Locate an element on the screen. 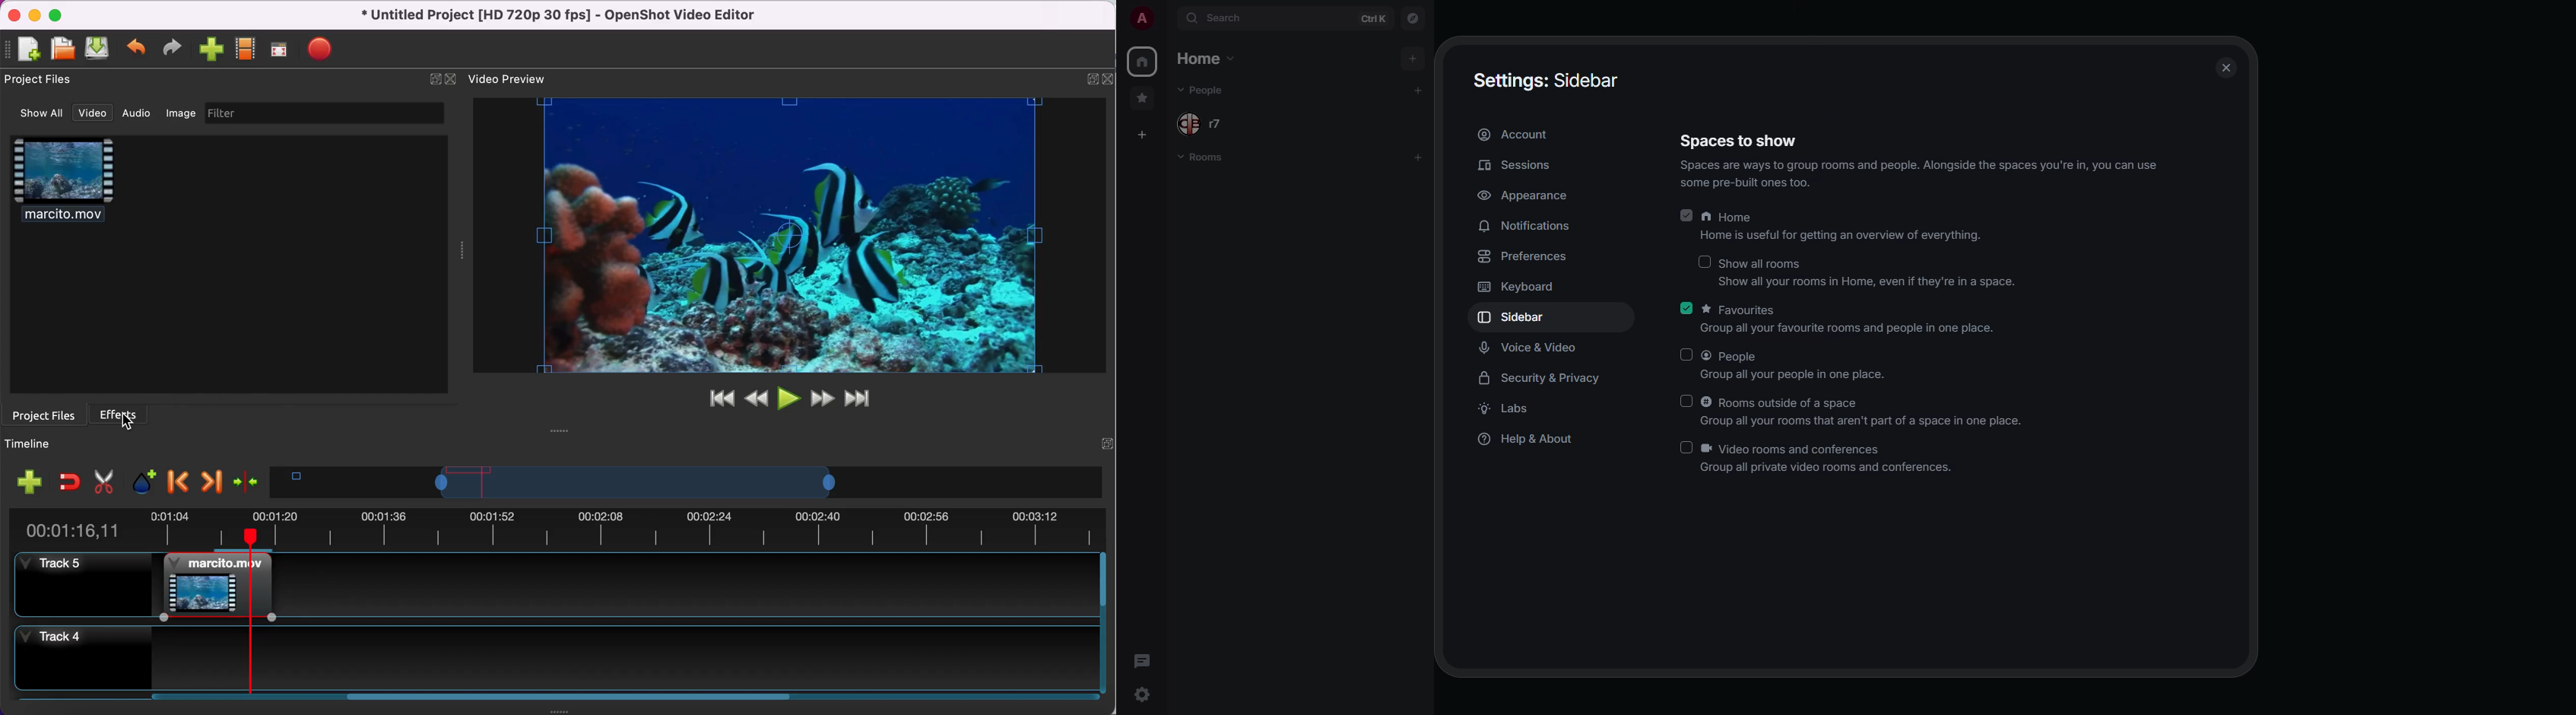  click to enable is located at coordinates (1705, 262).